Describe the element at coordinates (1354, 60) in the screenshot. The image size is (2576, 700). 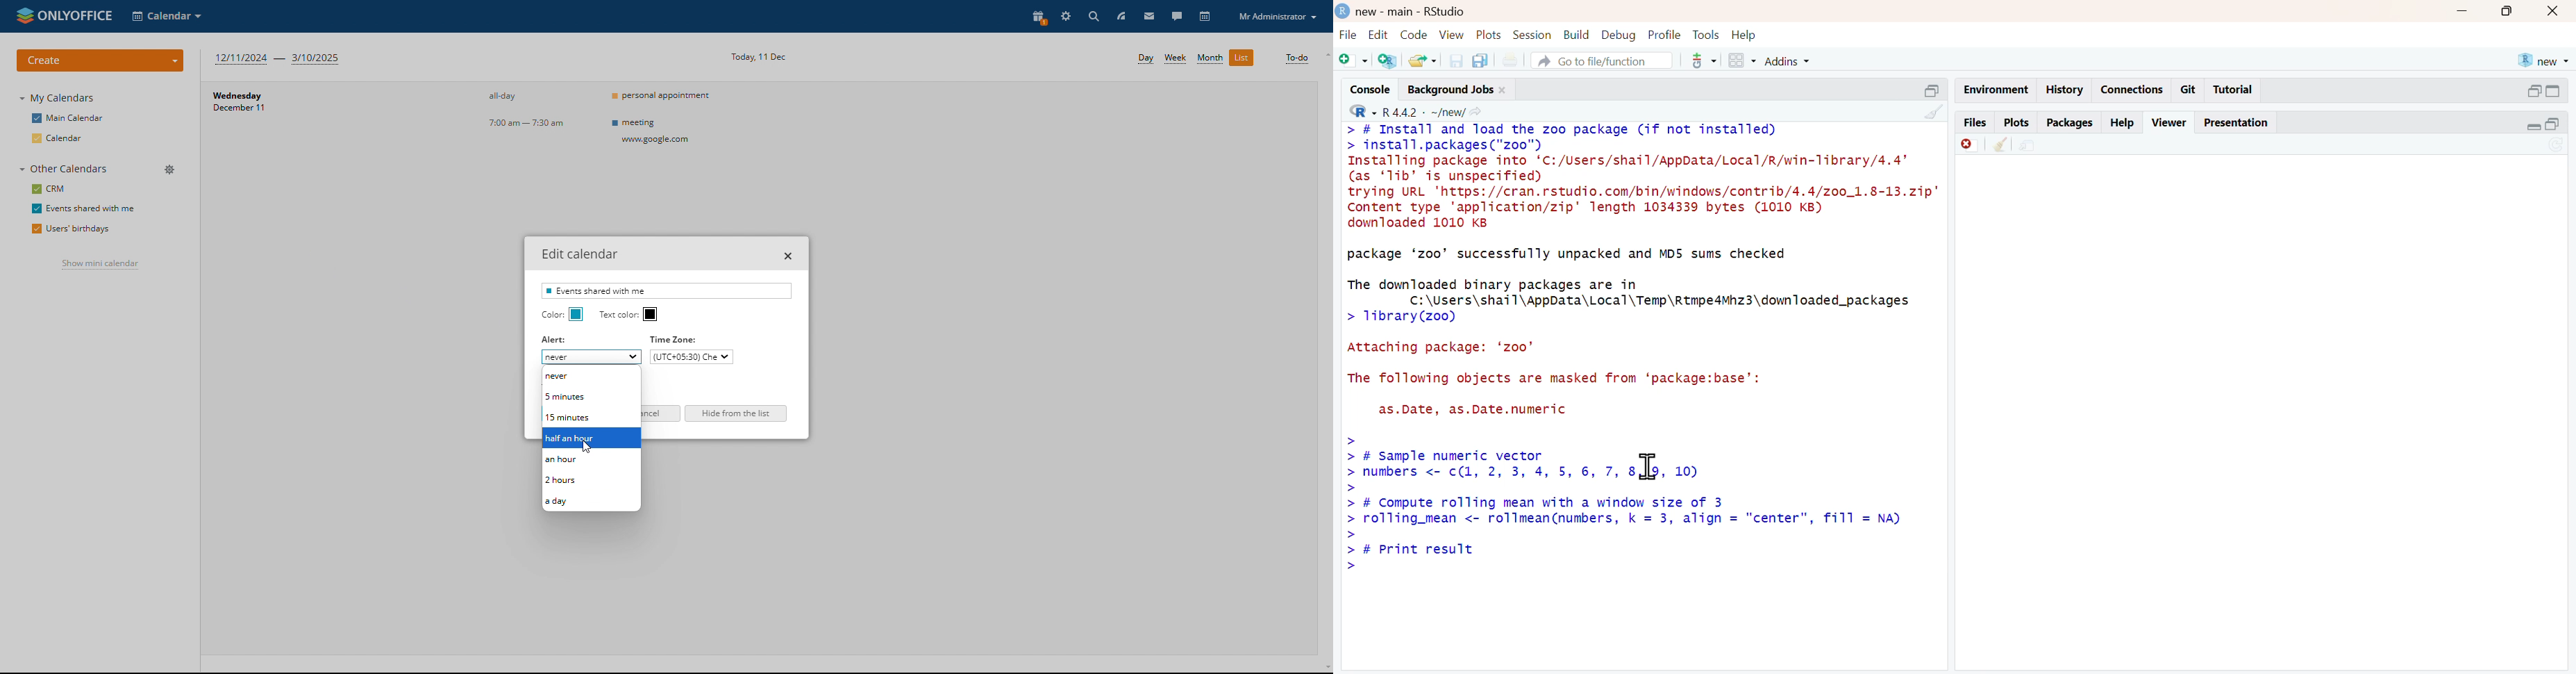
I see `Add file as` at that location.